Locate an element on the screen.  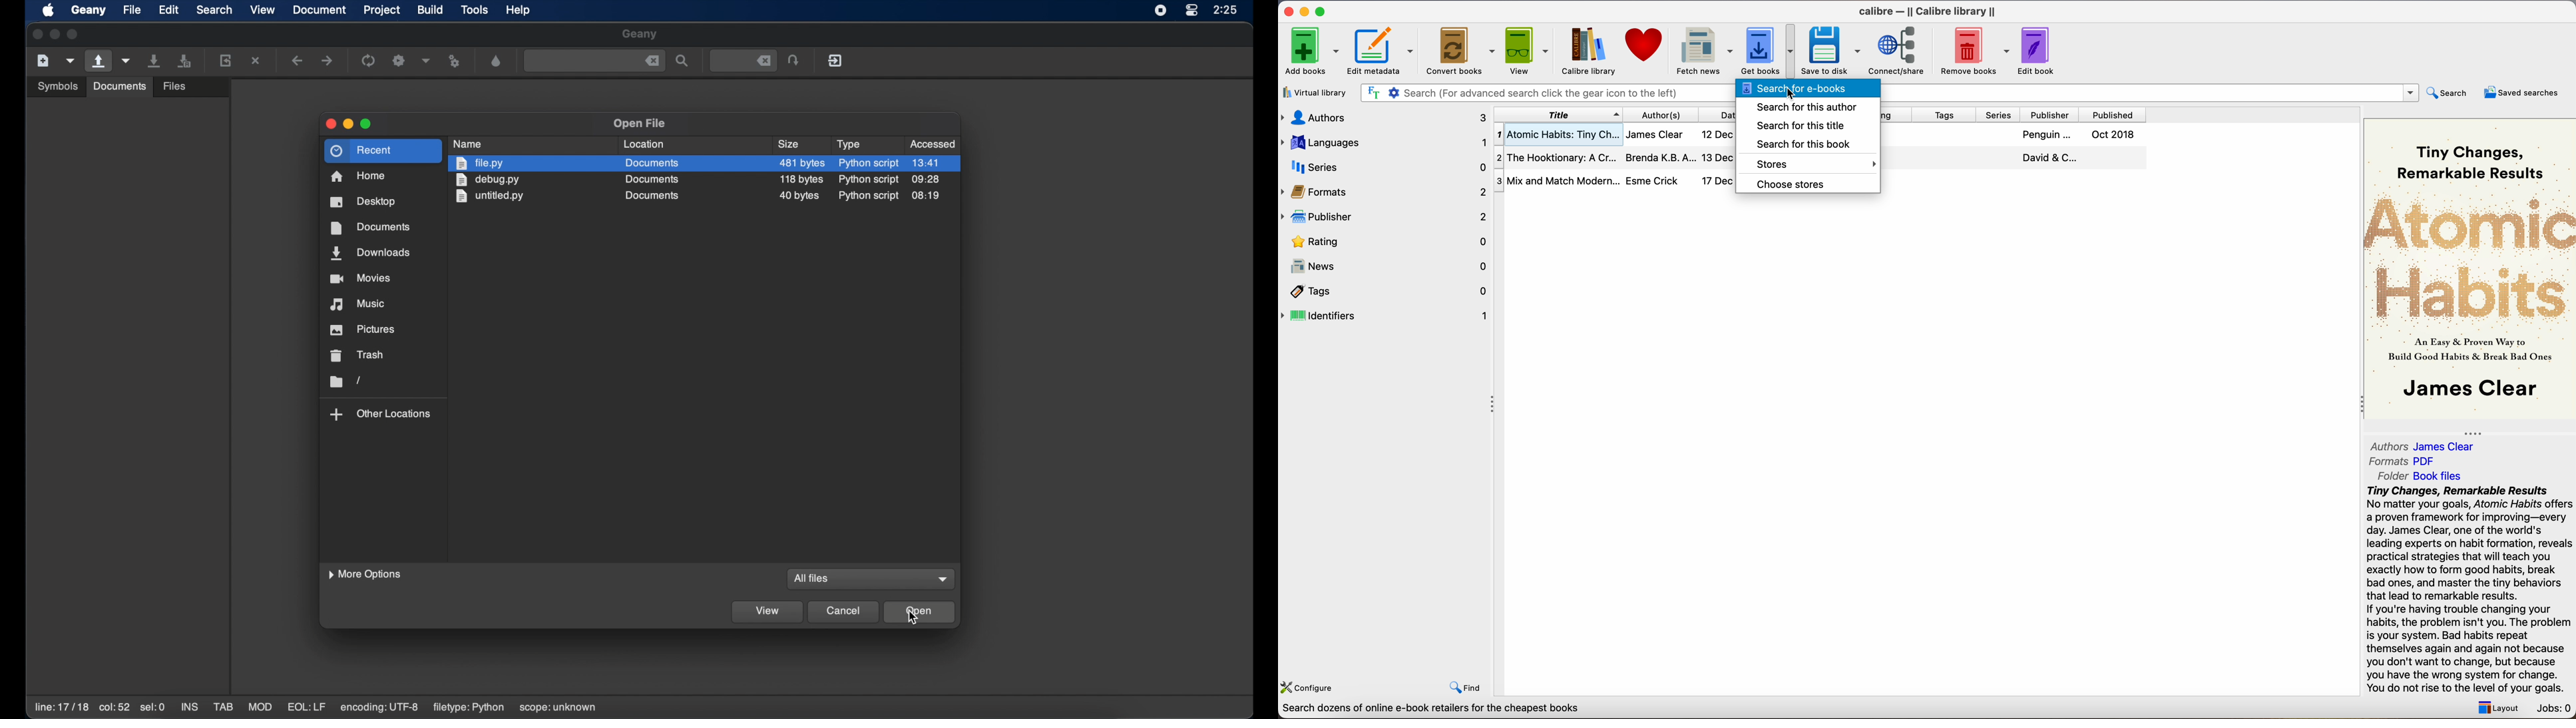
stores is located at coordinates (1807, 164).